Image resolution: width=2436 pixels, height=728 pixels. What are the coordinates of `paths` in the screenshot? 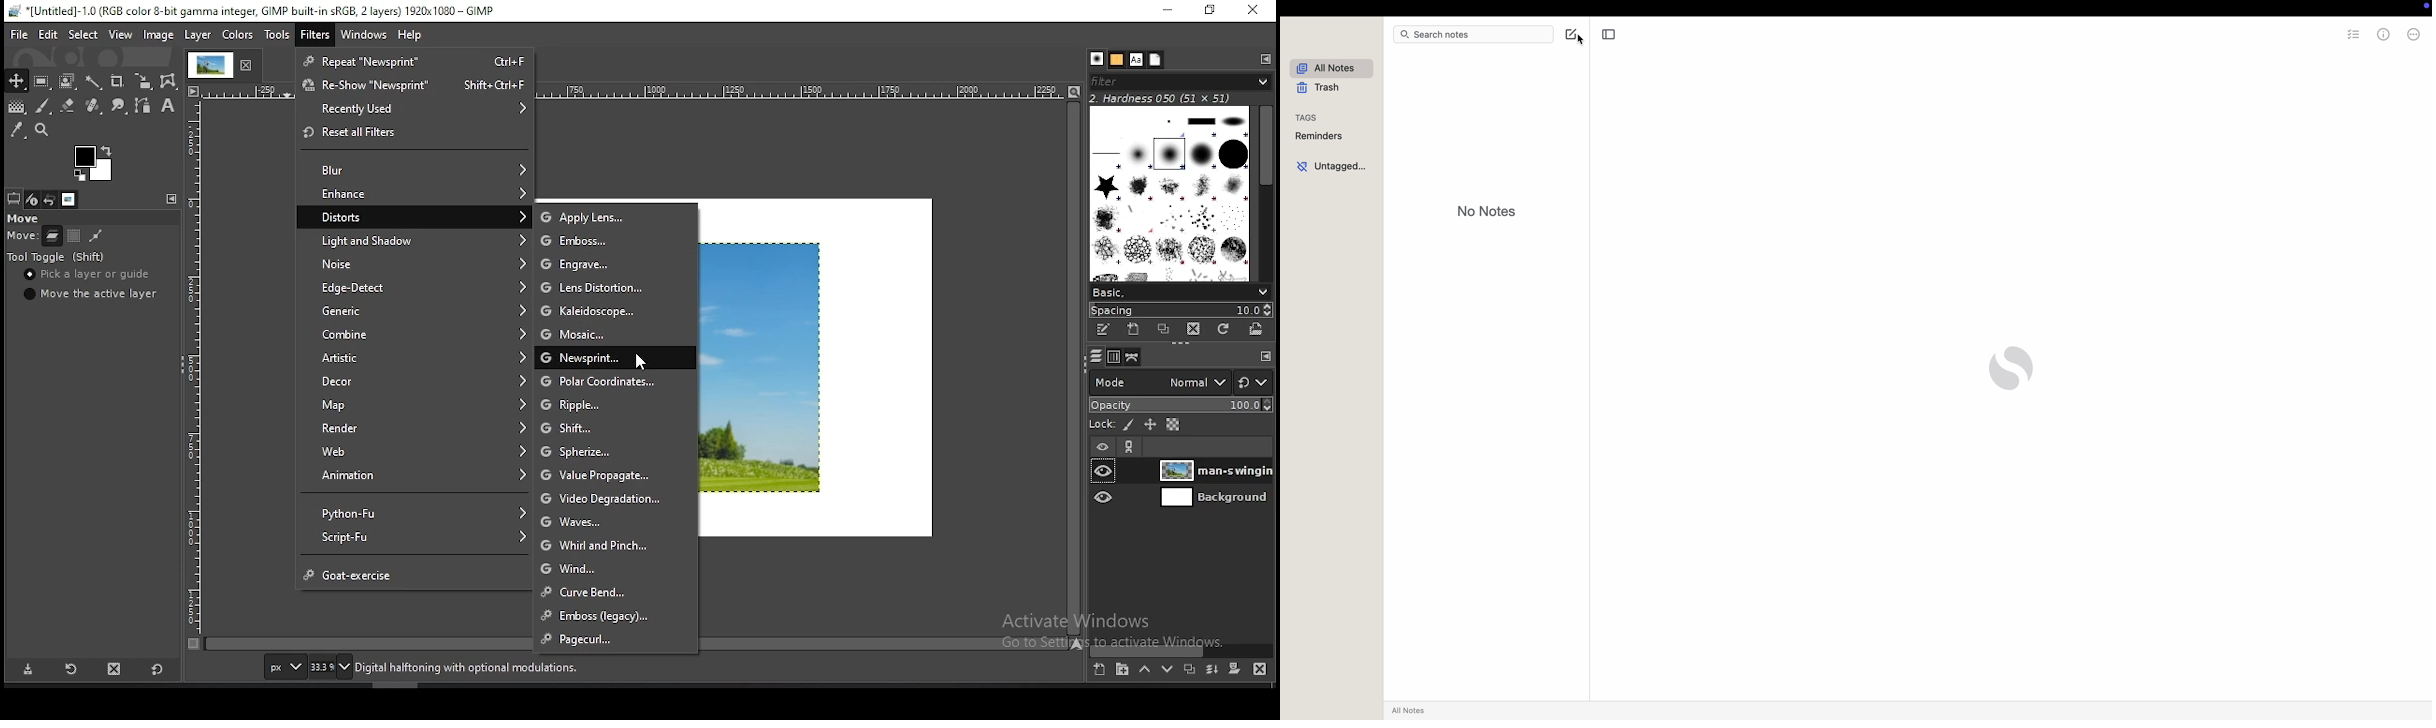 It's located at (1134, 357).